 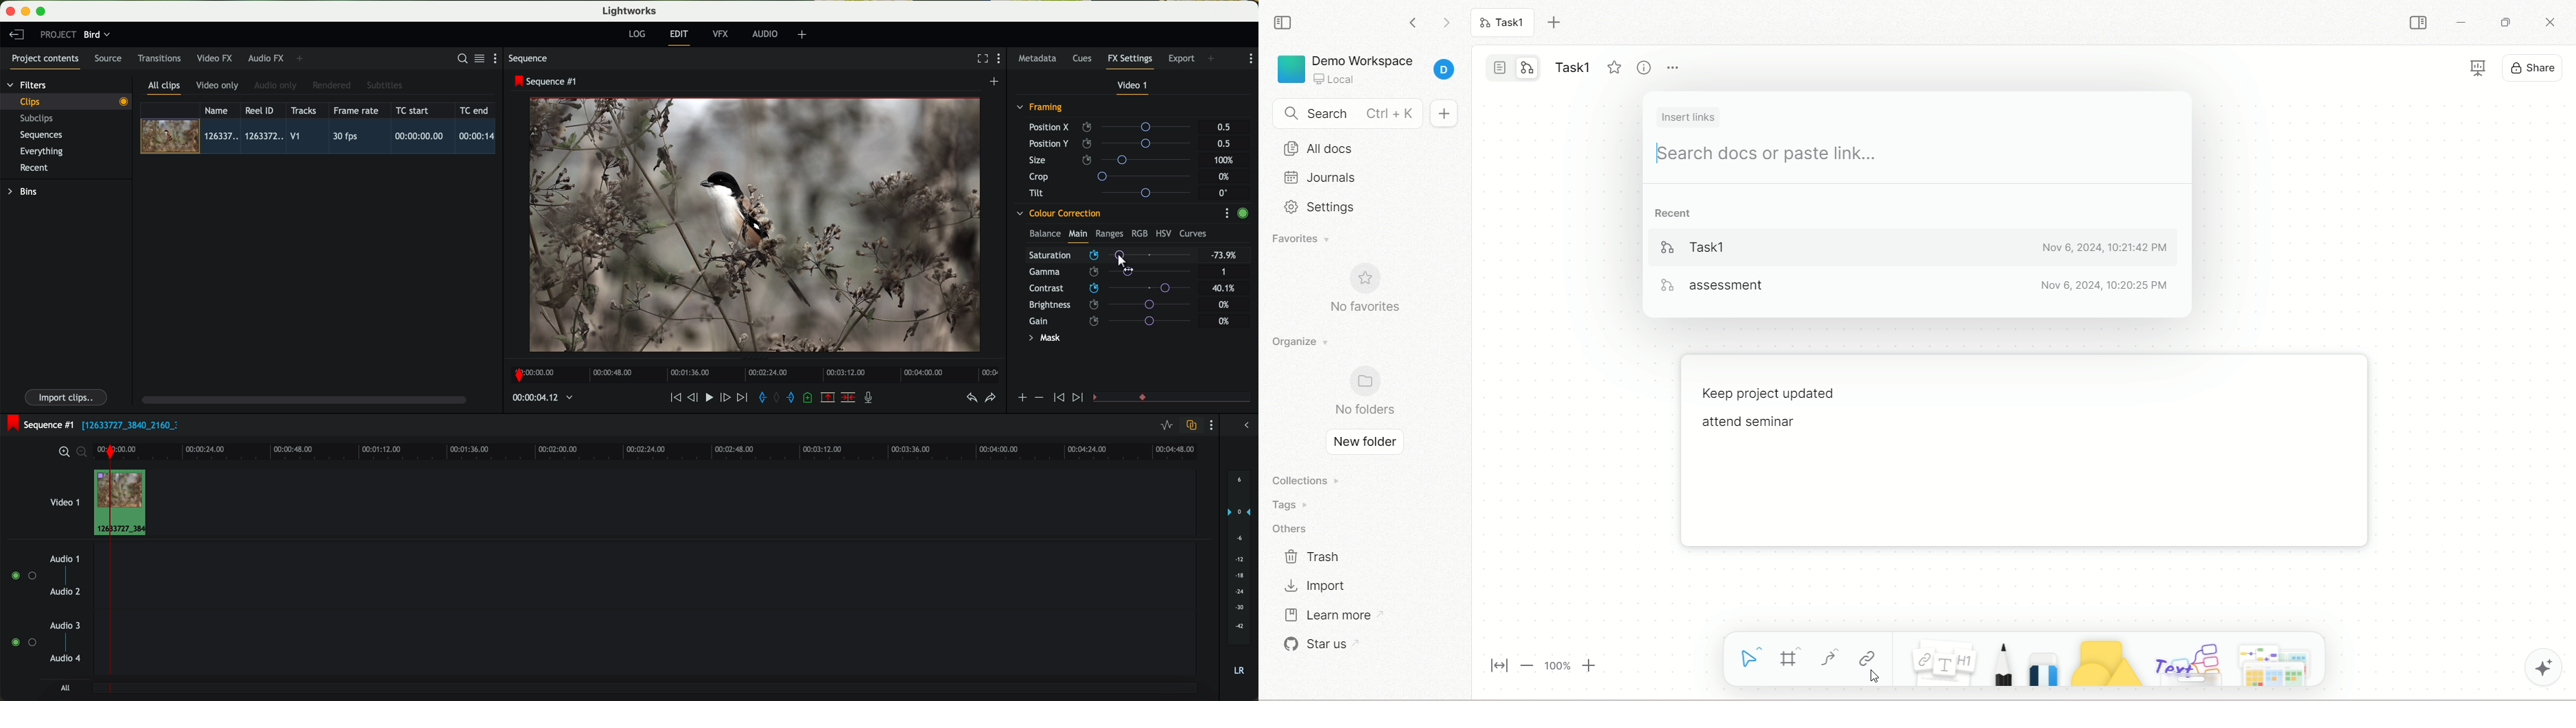 What do you see at coordinates (1110, 289) in the screenshot?
I see `click on contrast` at bounding box center [1110, 289].